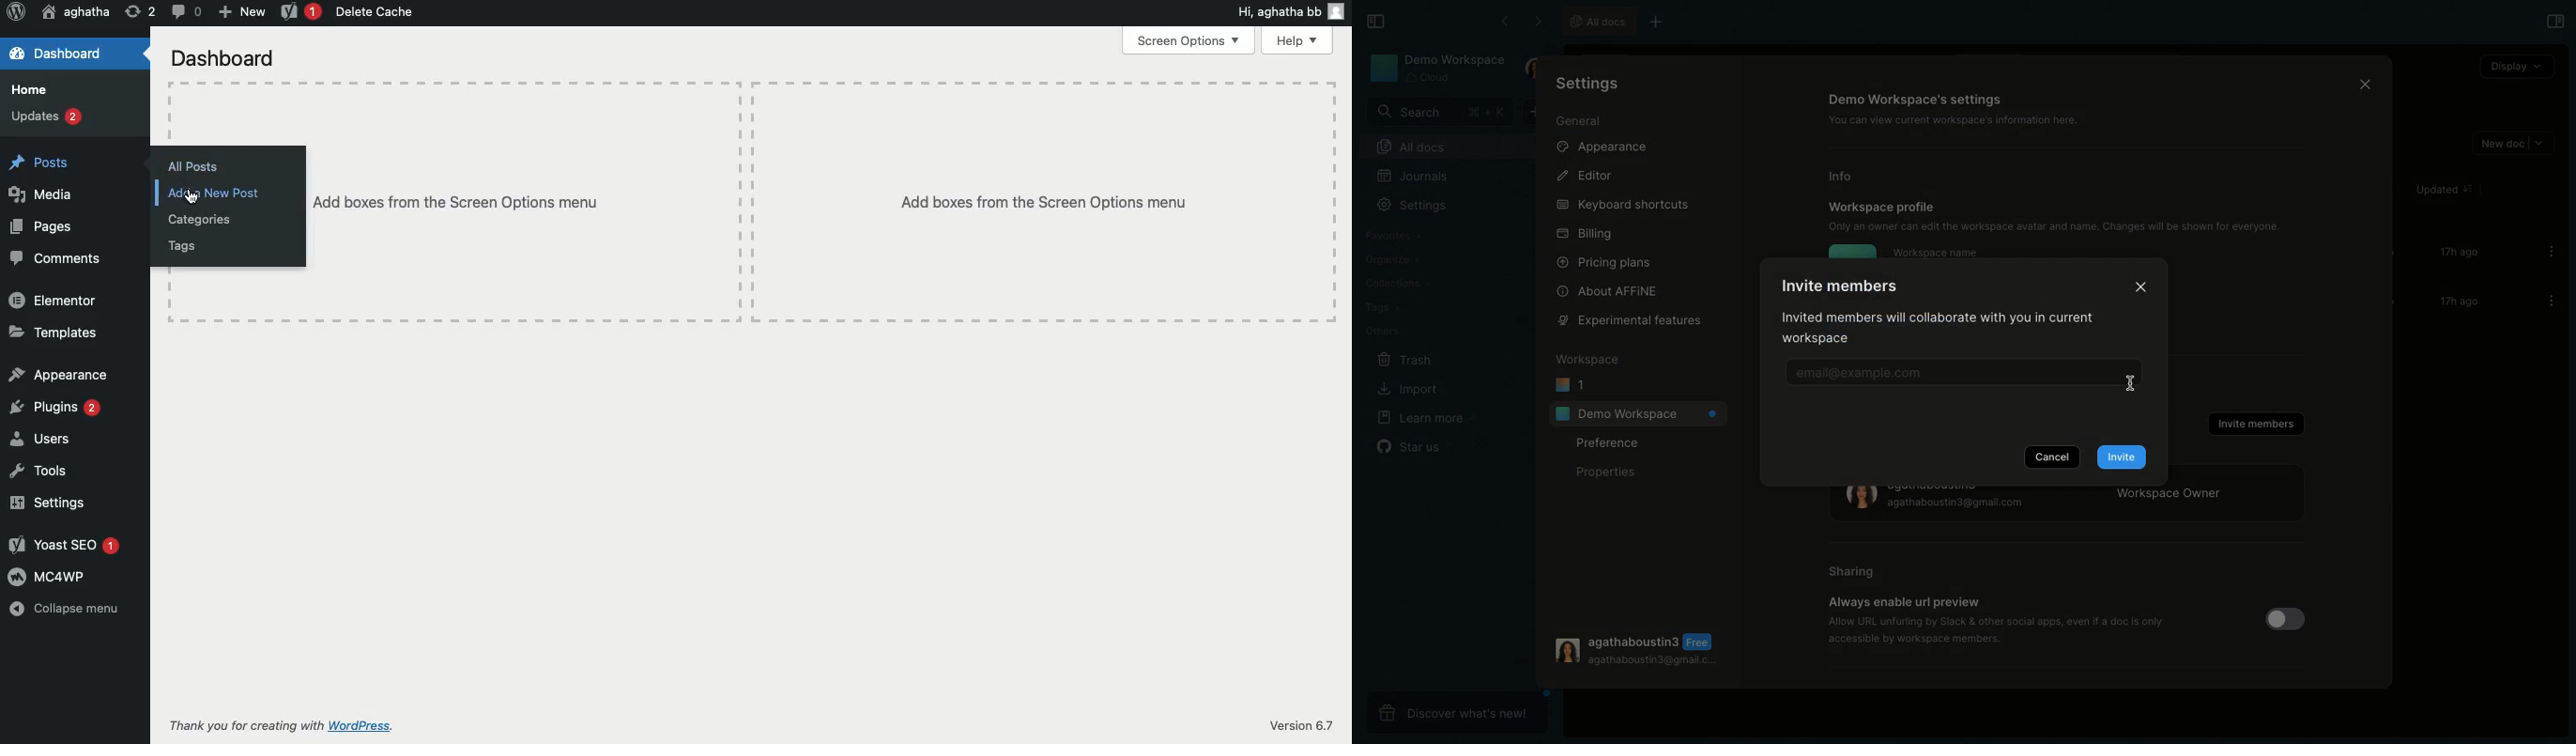 This screenshot has height=756, width=2576. I want to click on Plugins 2, so click(55, 406).